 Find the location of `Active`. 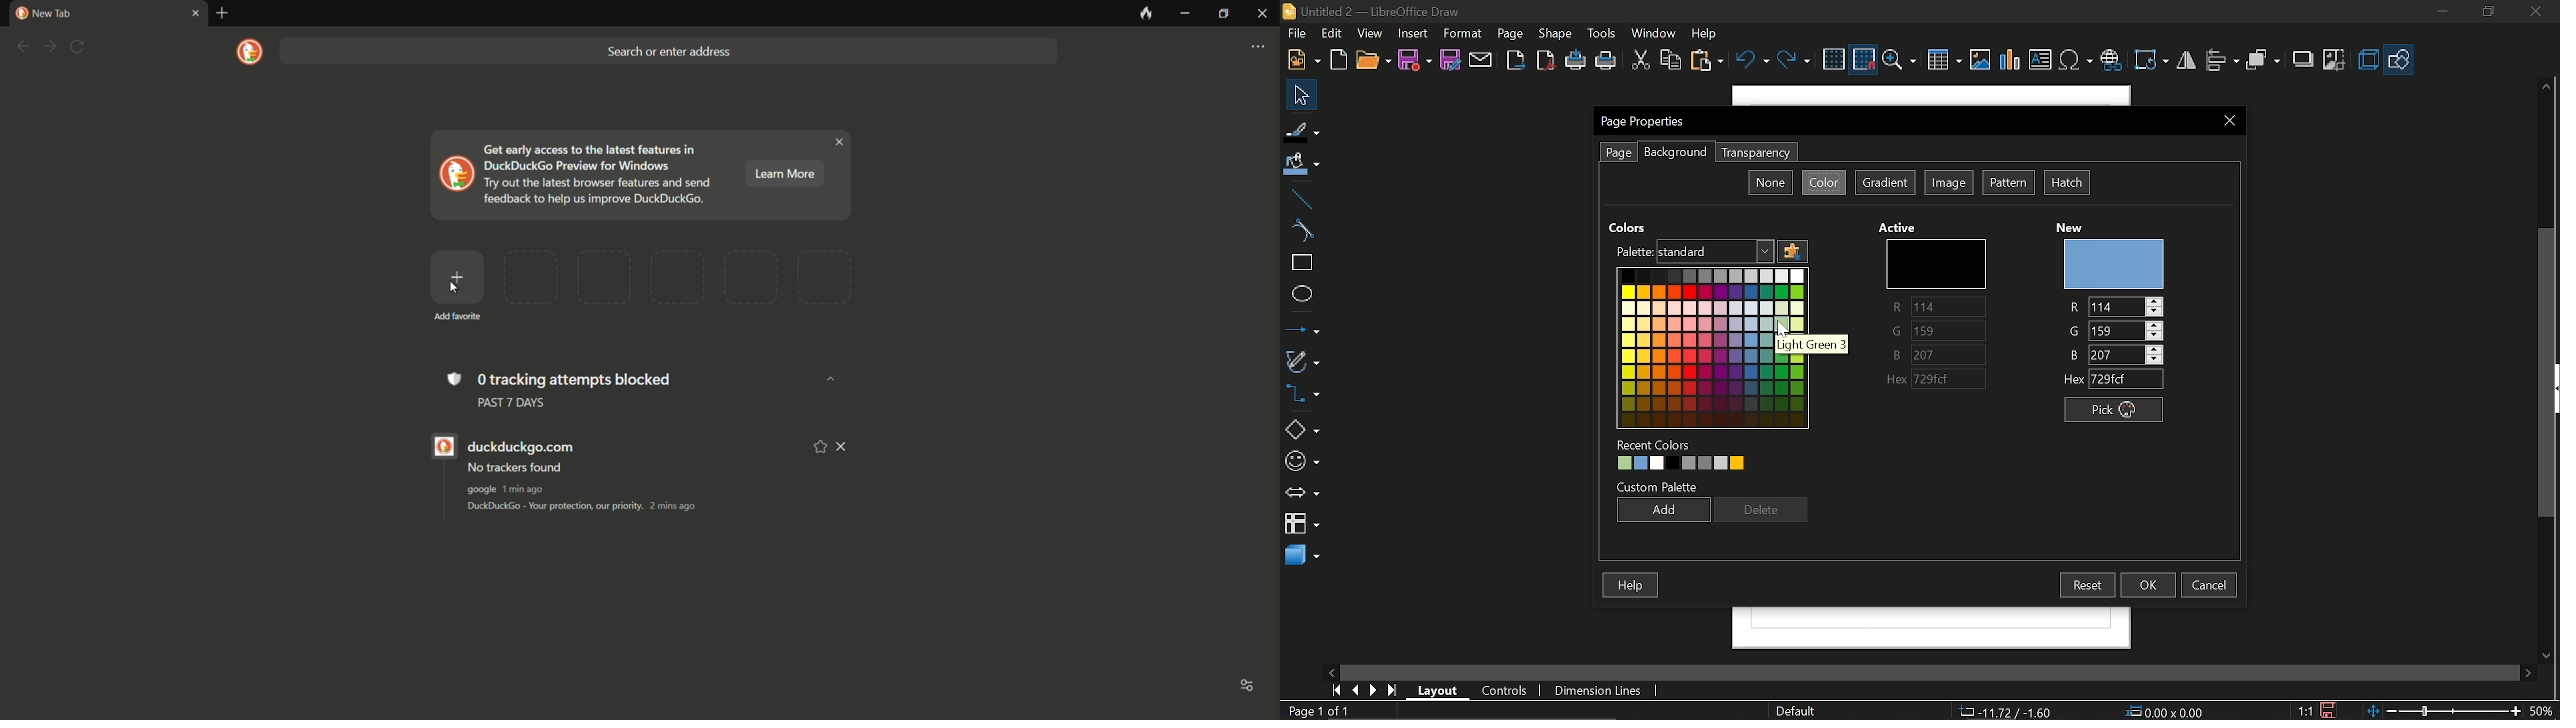

Active is located at coordinates (1900, 227).